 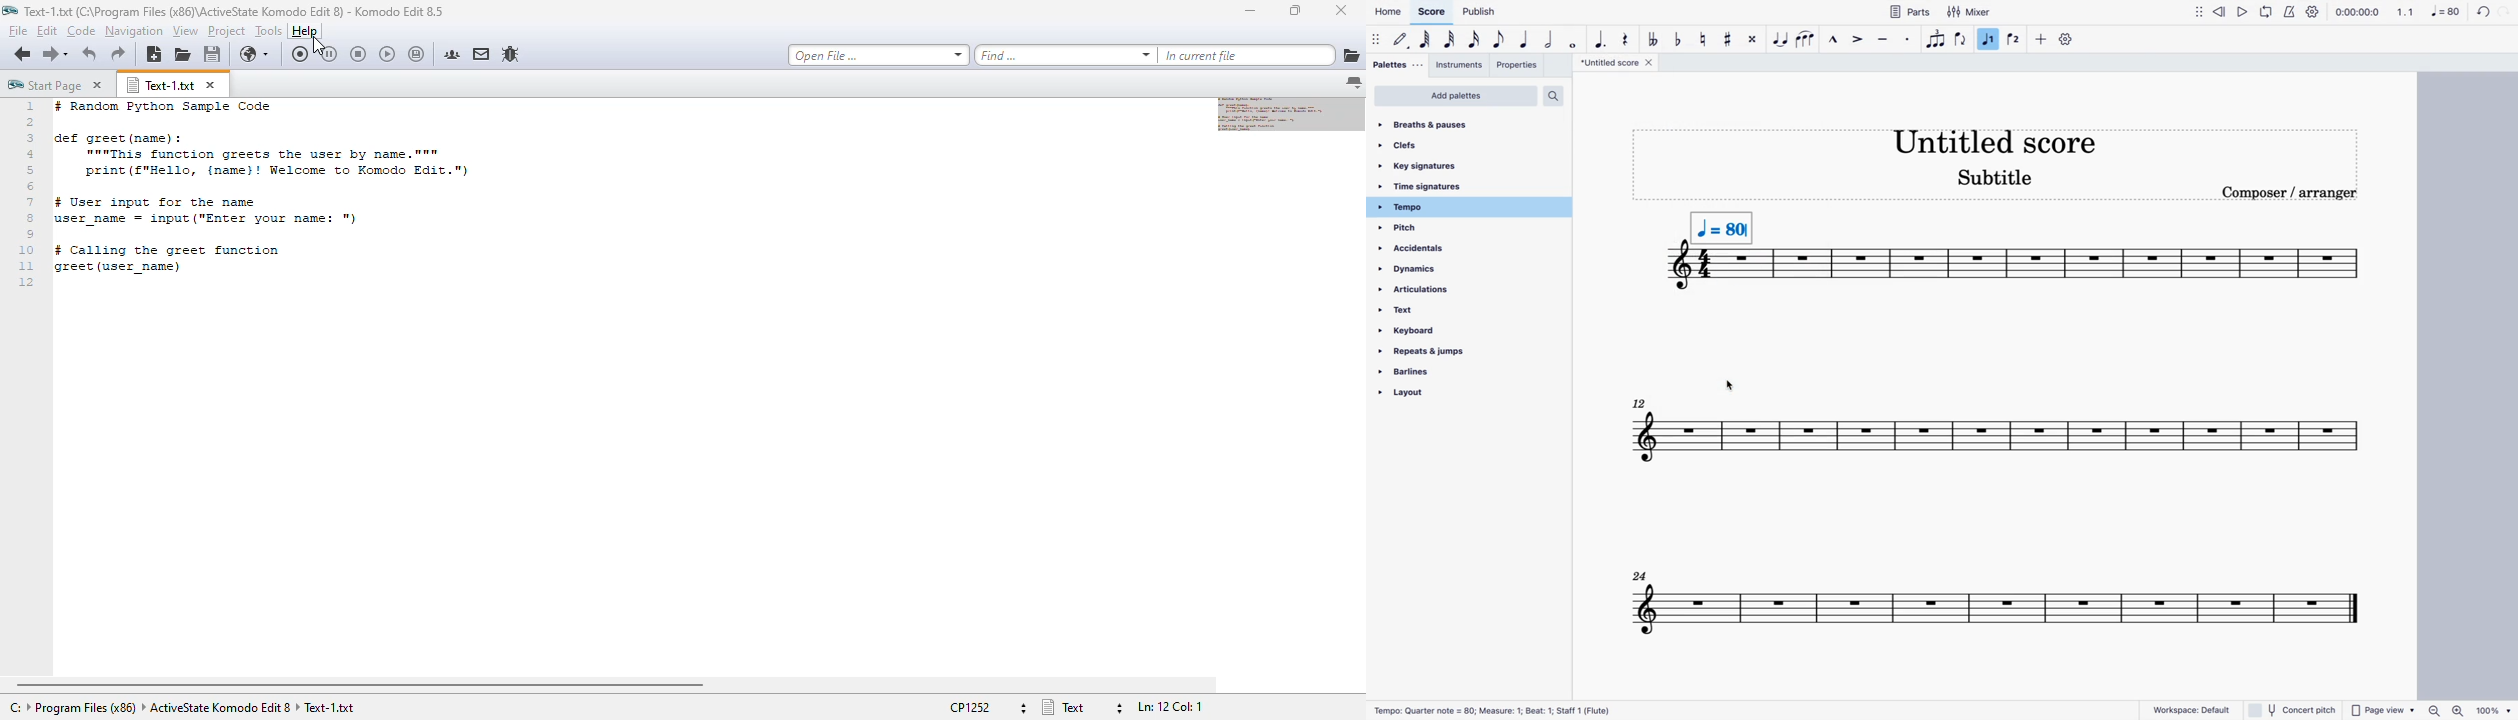 I want to click on voice 2, so click(x=2013, y=38).